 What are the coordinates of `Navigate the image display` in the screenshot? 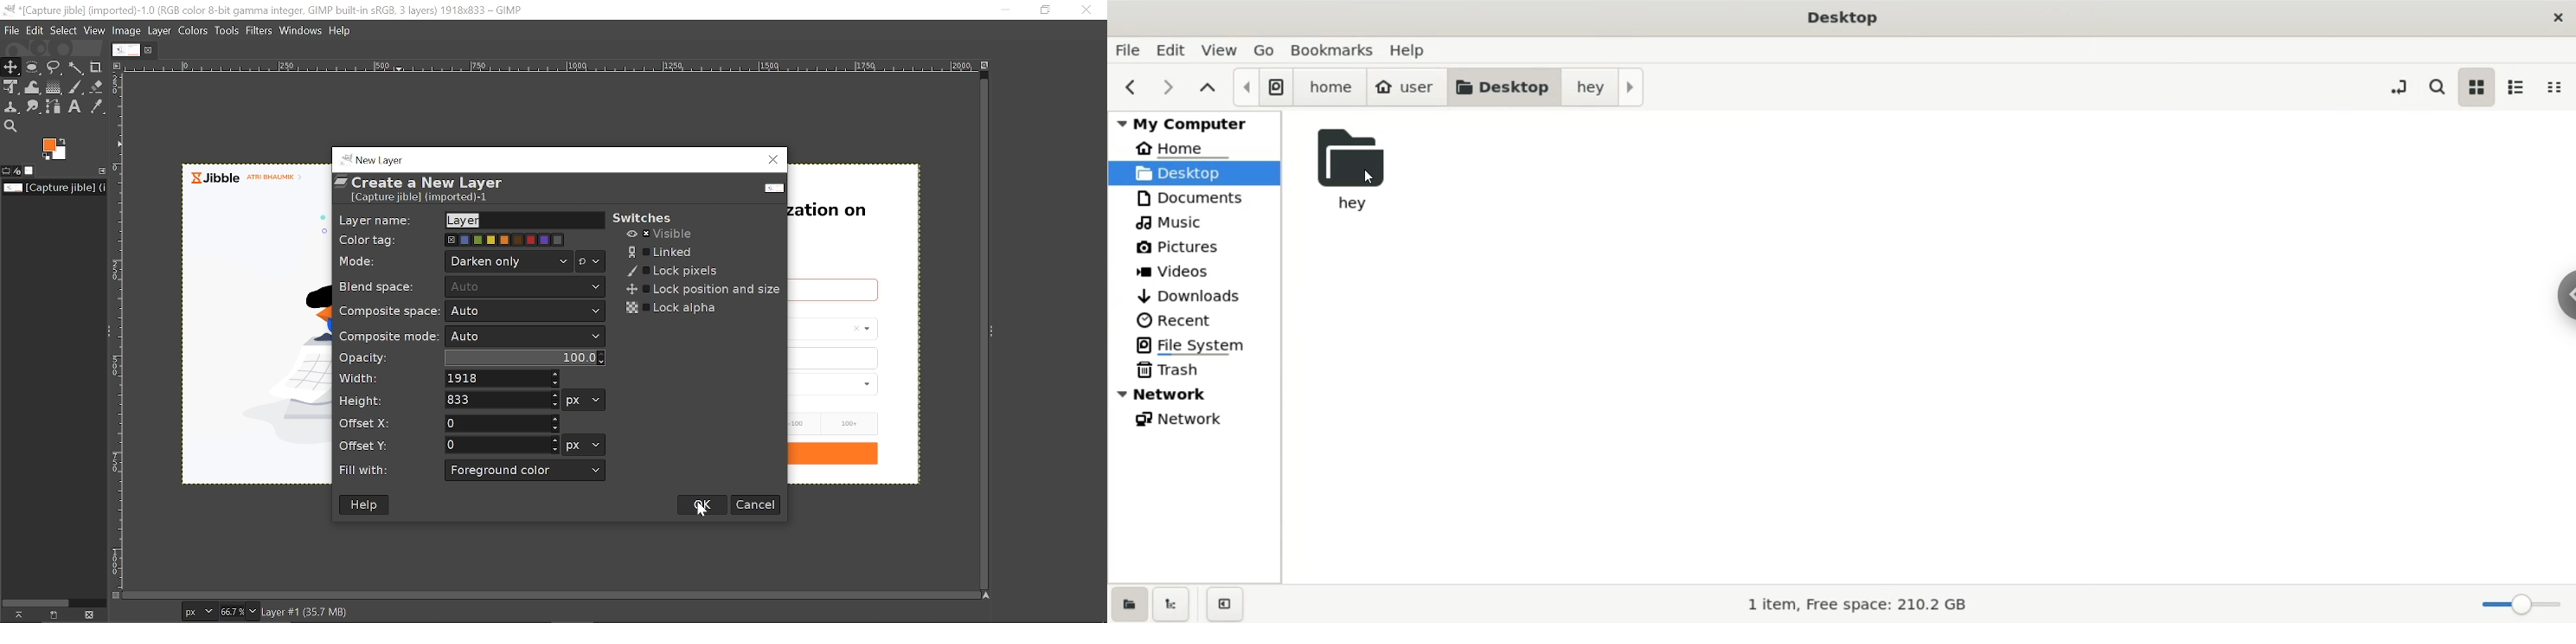 It's located at (988, 596).